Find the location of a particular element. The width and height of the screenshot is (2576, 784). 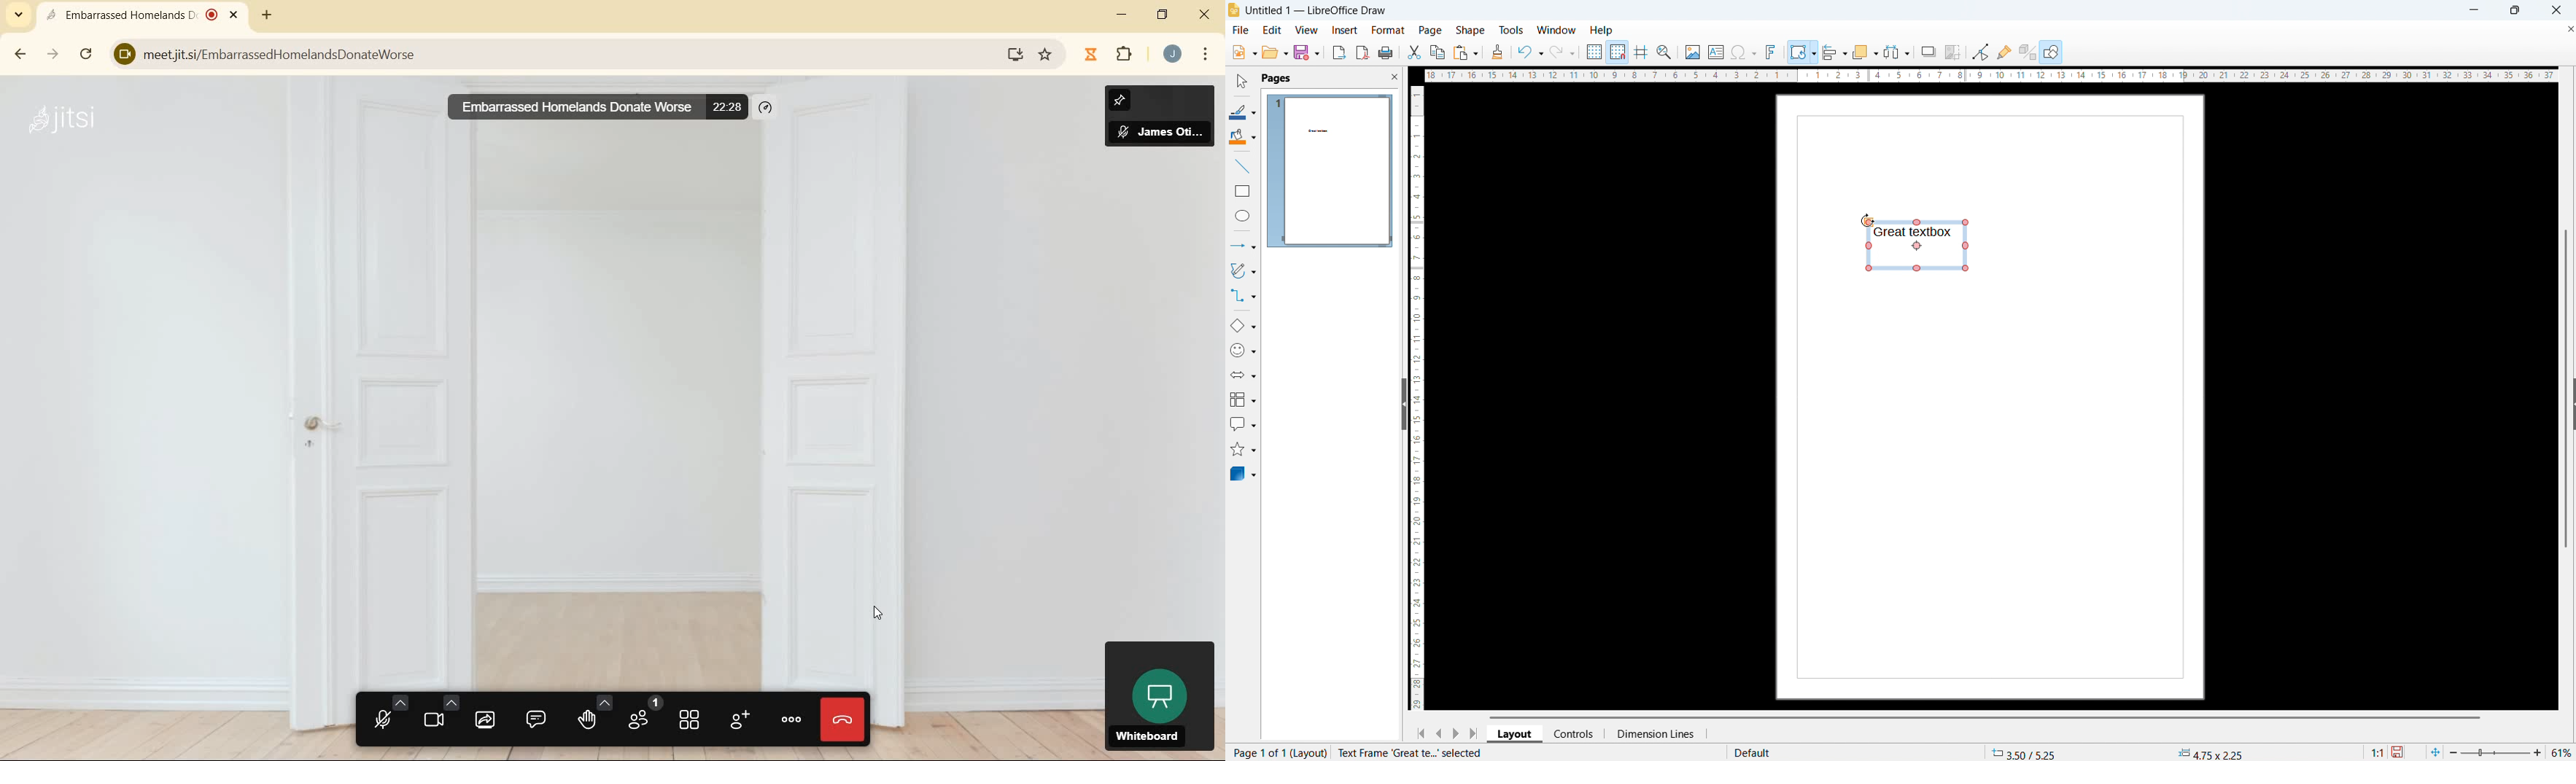

minimize is located at coordinates (1124, 14).